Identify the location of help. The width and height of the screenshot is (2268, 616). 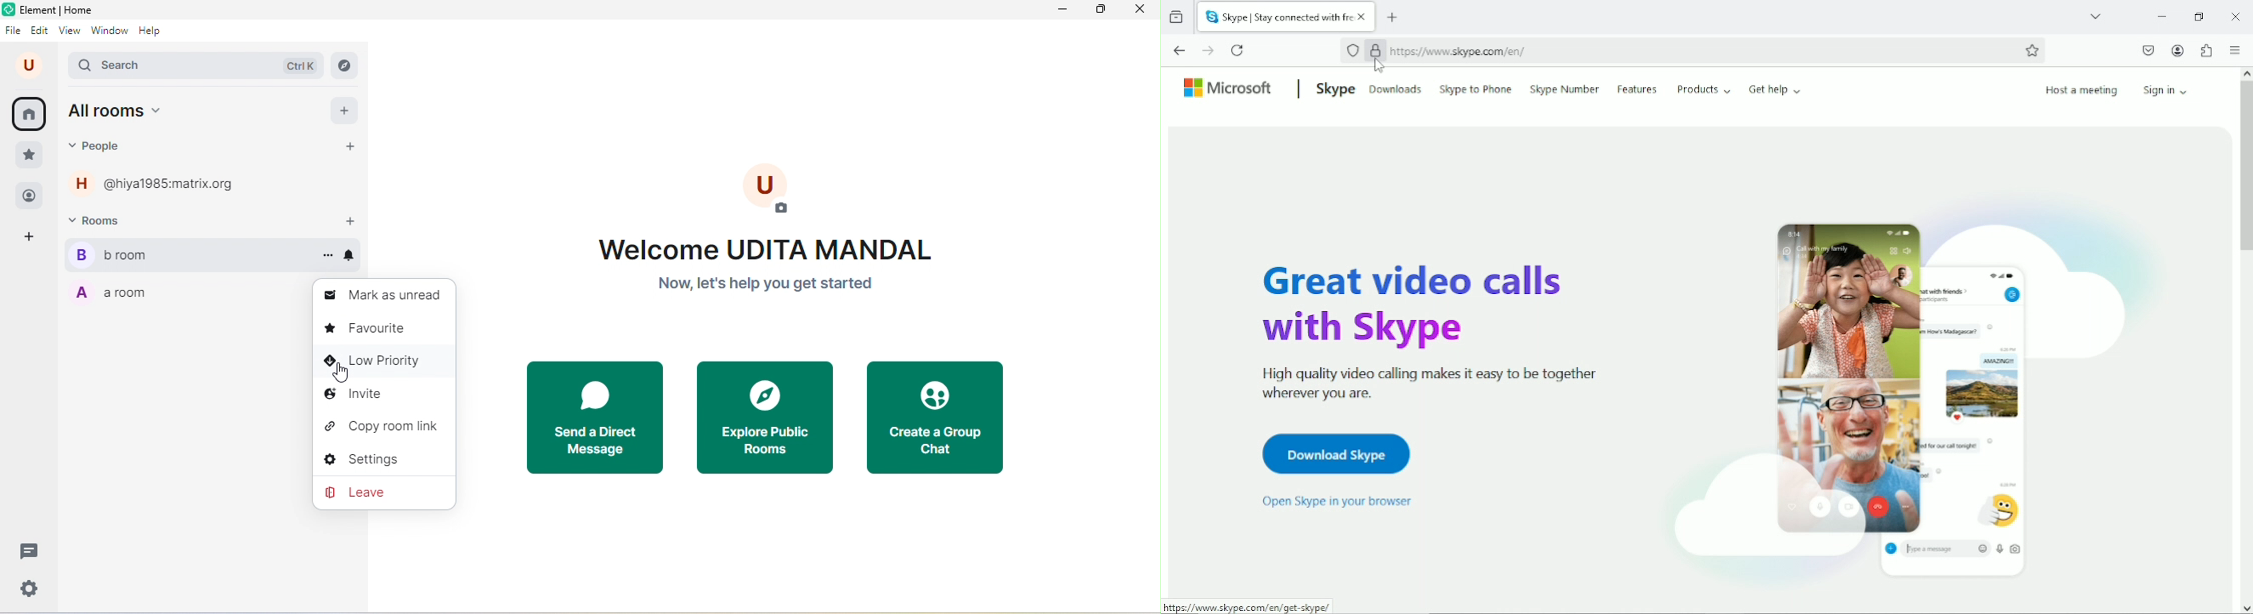
(154, 31).